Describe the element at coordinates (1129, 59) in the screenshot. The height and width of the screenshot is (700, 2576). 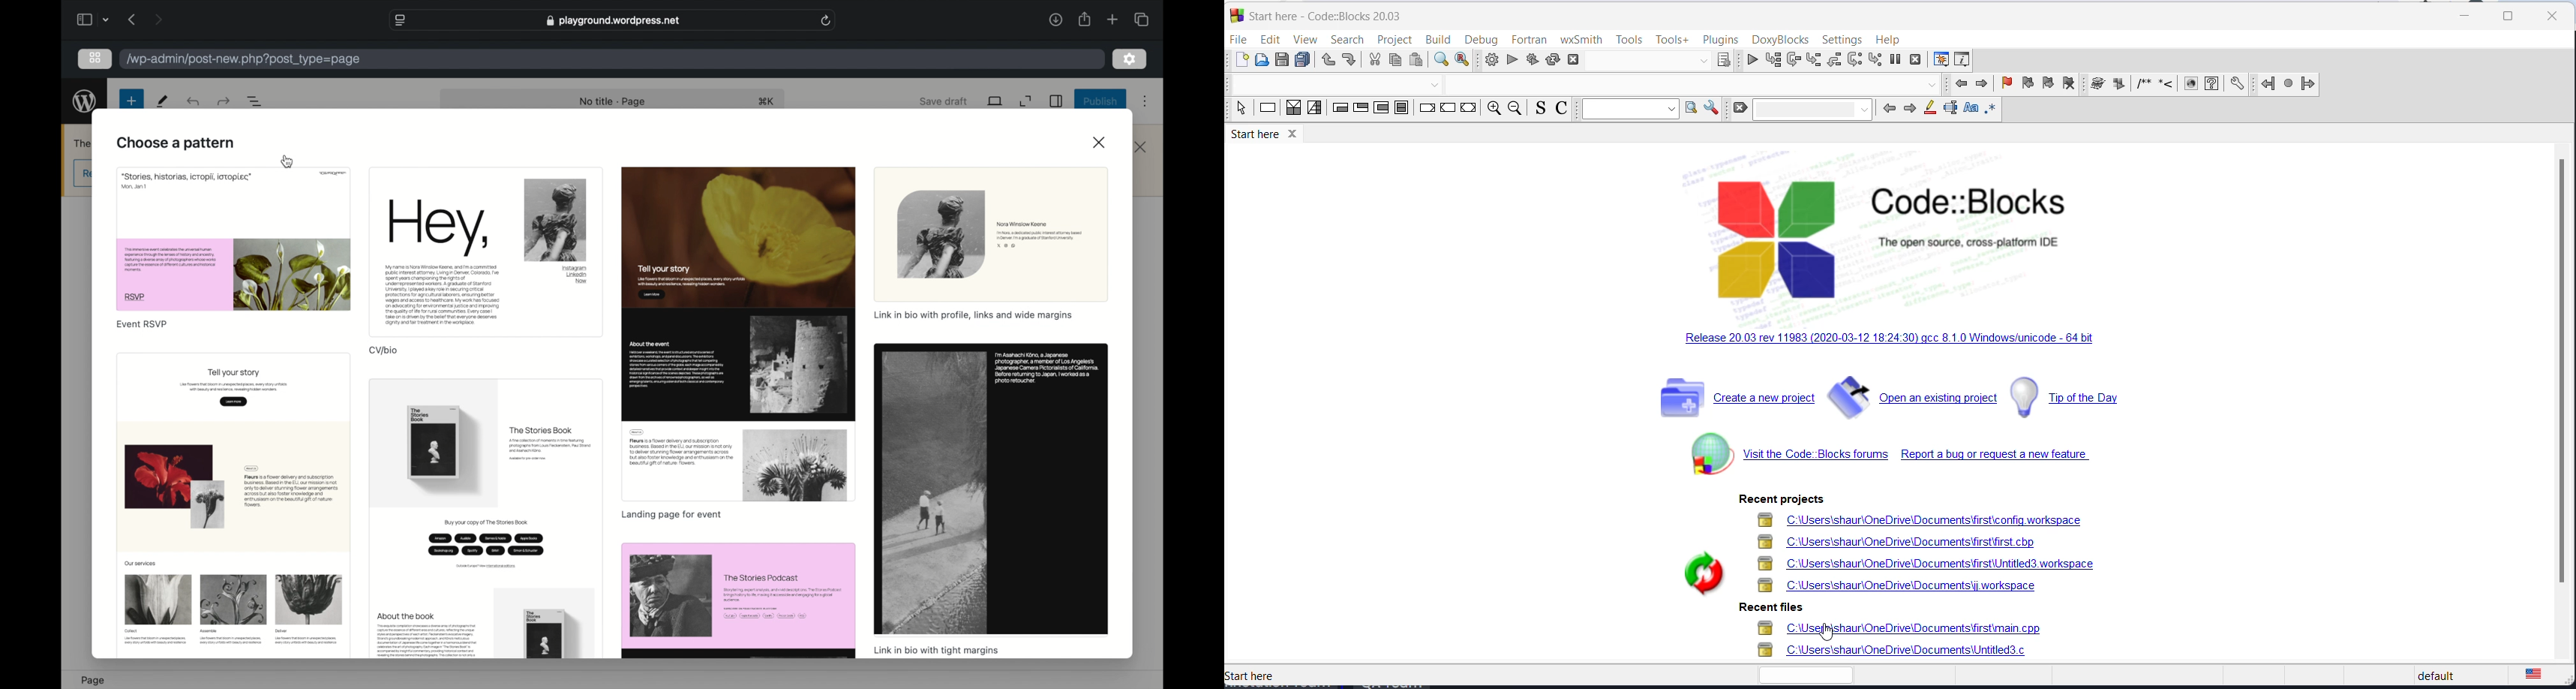
I see `settings` at that location.